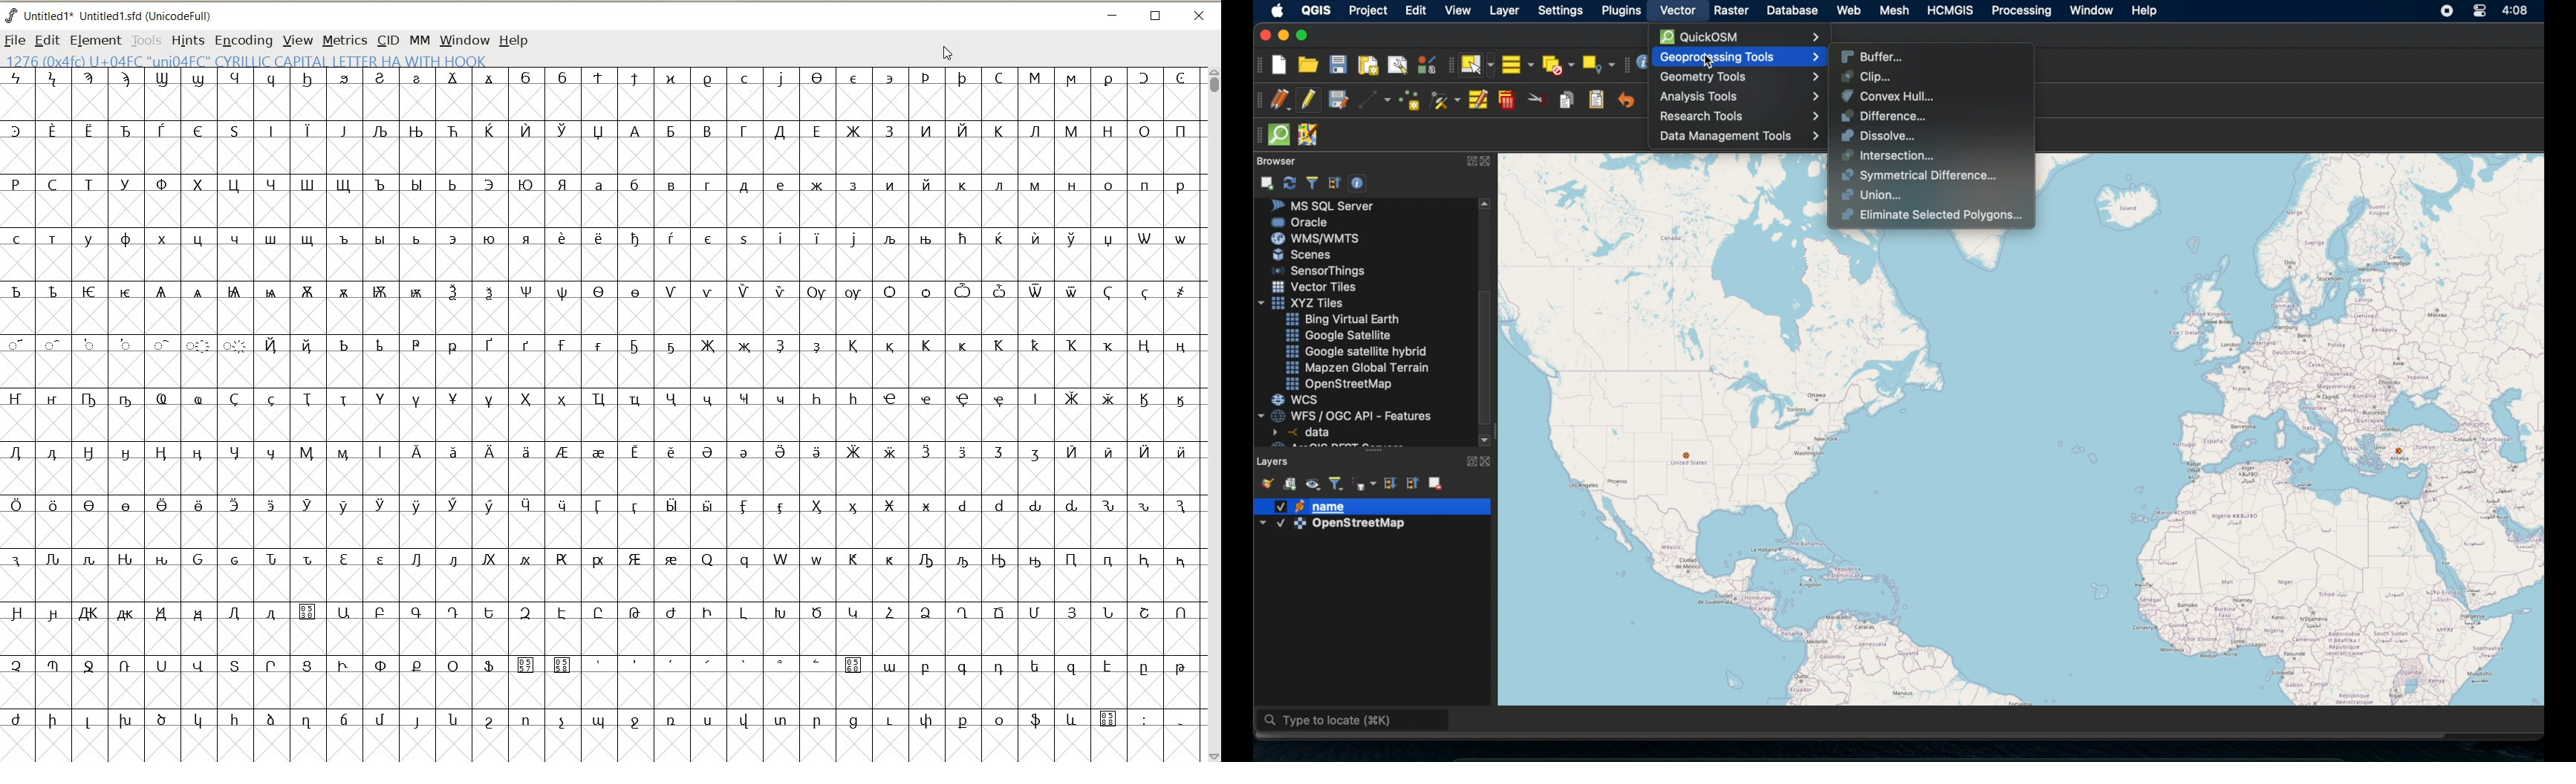 The height and width of the screenshot is (784, 2576). Describe the element at coordinates (1282, 35) in the screenshot. I see `minimize` at that location.